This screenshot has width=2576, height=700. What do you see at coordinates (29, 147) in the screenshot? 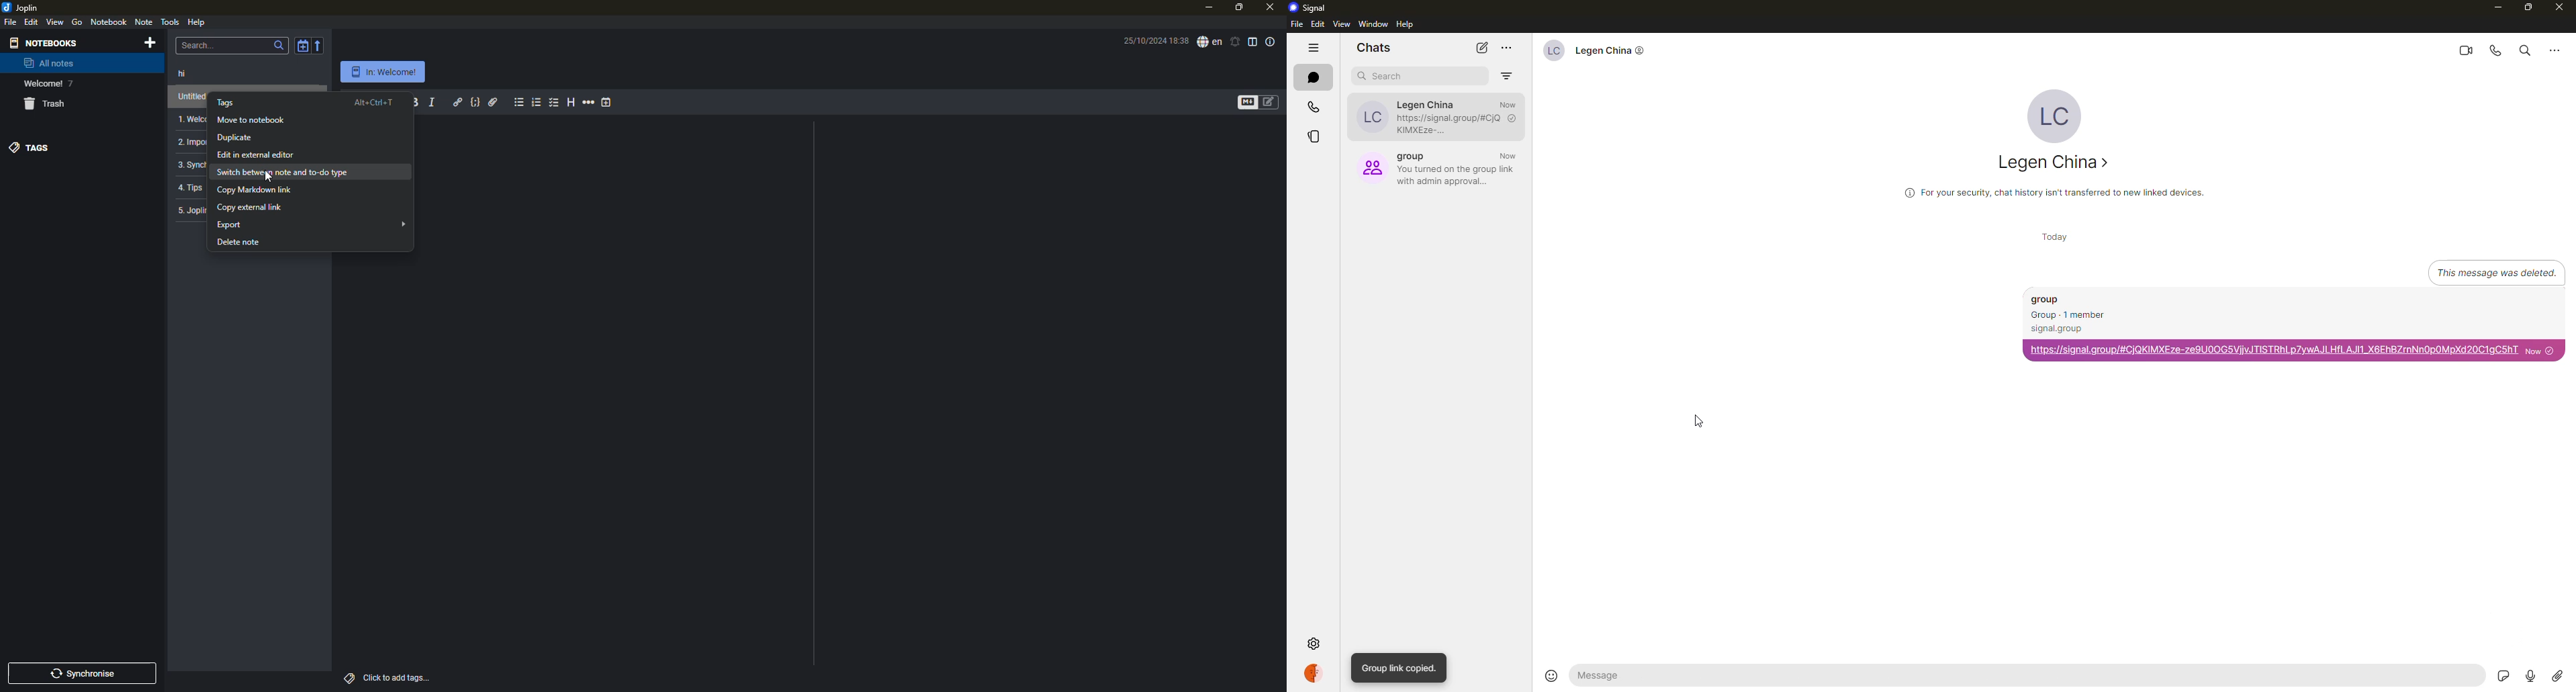
I see `tags` at bounding box center [29, 147].